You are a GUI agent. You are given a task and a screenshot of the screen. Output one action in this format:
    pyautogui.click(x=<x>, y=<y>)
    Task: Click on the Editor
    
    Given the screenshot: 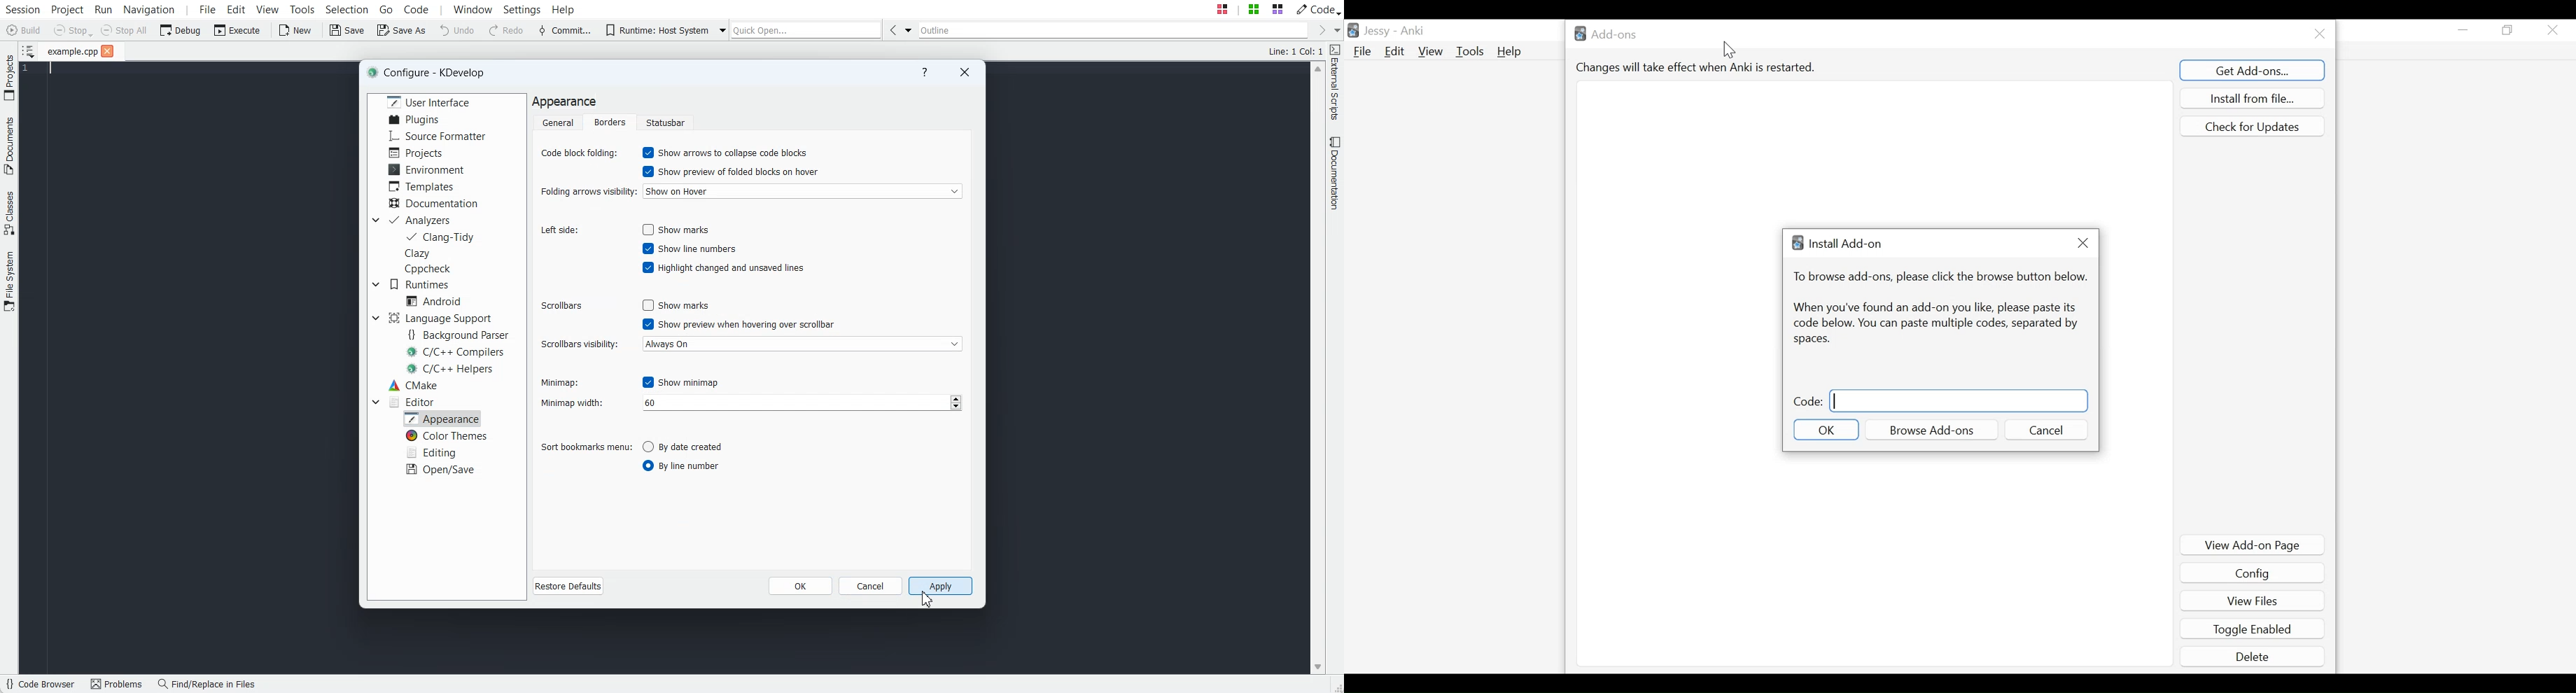 What is the action you would take?
    pyautogui.click(x=413, y=401)
    